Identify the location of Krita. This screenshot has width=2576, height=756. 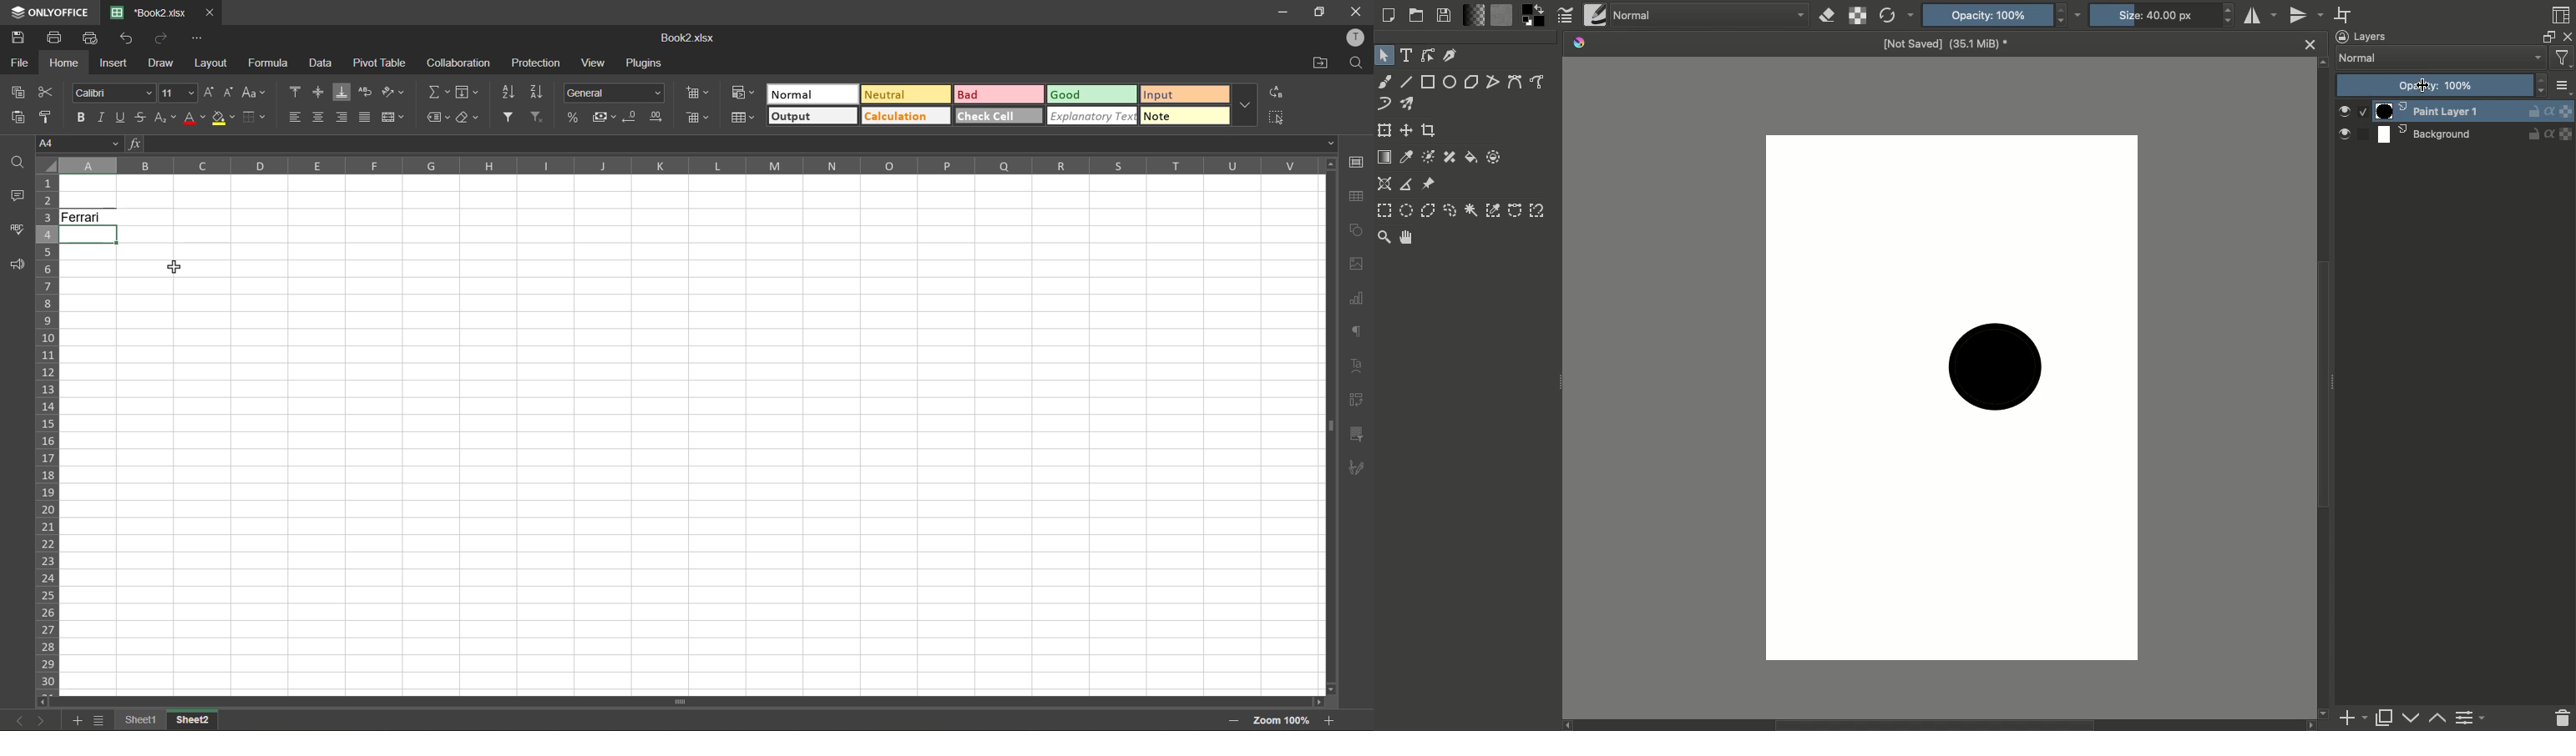
(1582, 43).